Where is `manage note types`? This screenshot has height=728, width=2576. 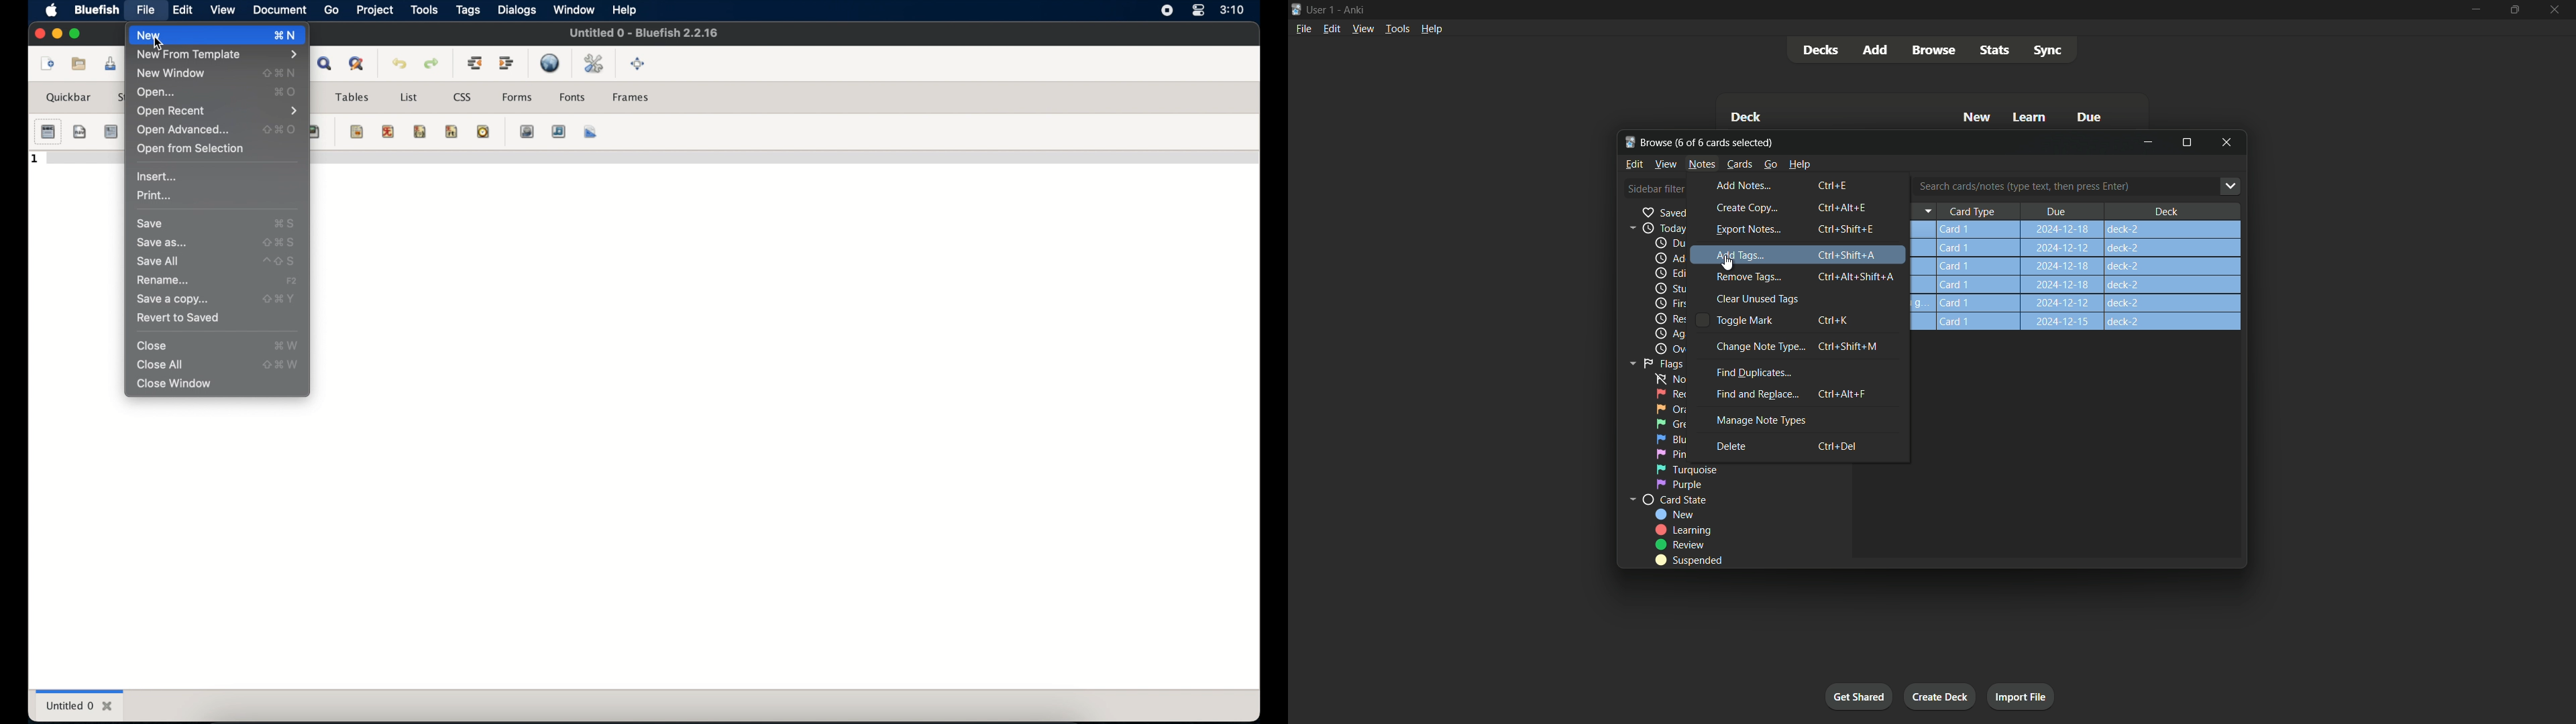
manage note types is located at coordinates (1762, 418).